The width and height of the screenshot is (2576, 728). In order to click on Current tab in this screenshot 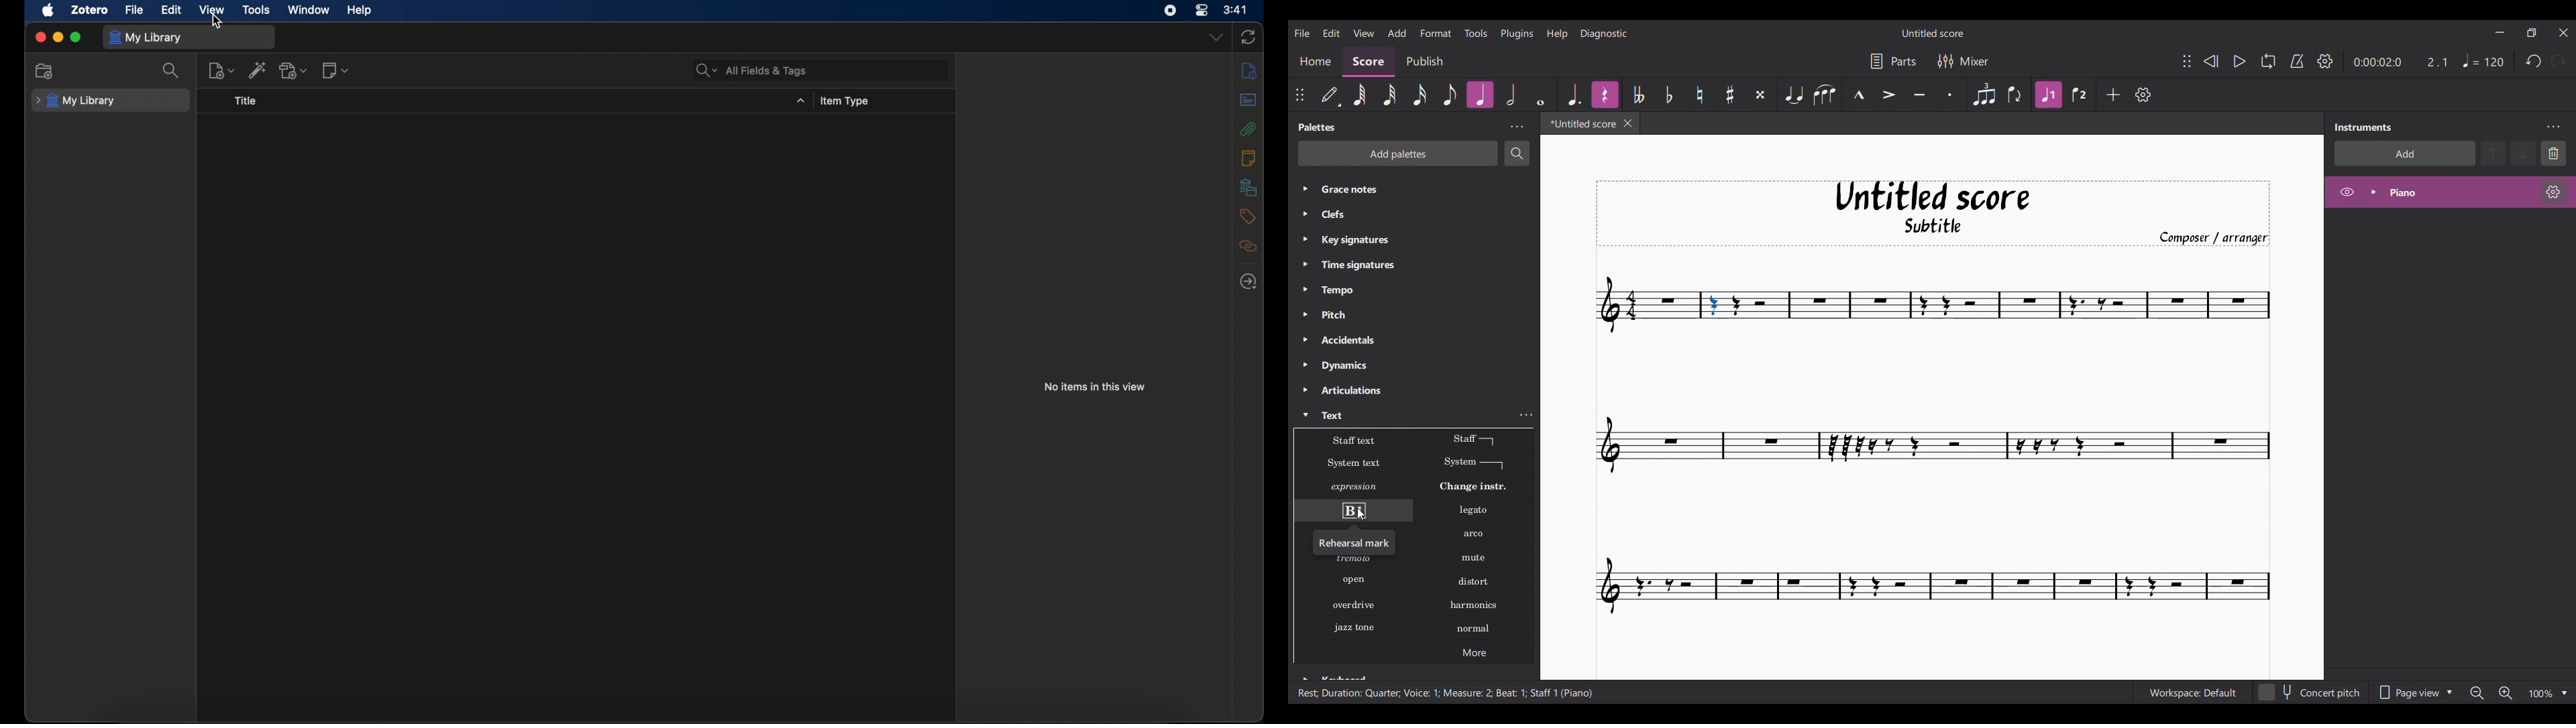, I will do `click(1580, 123)`.